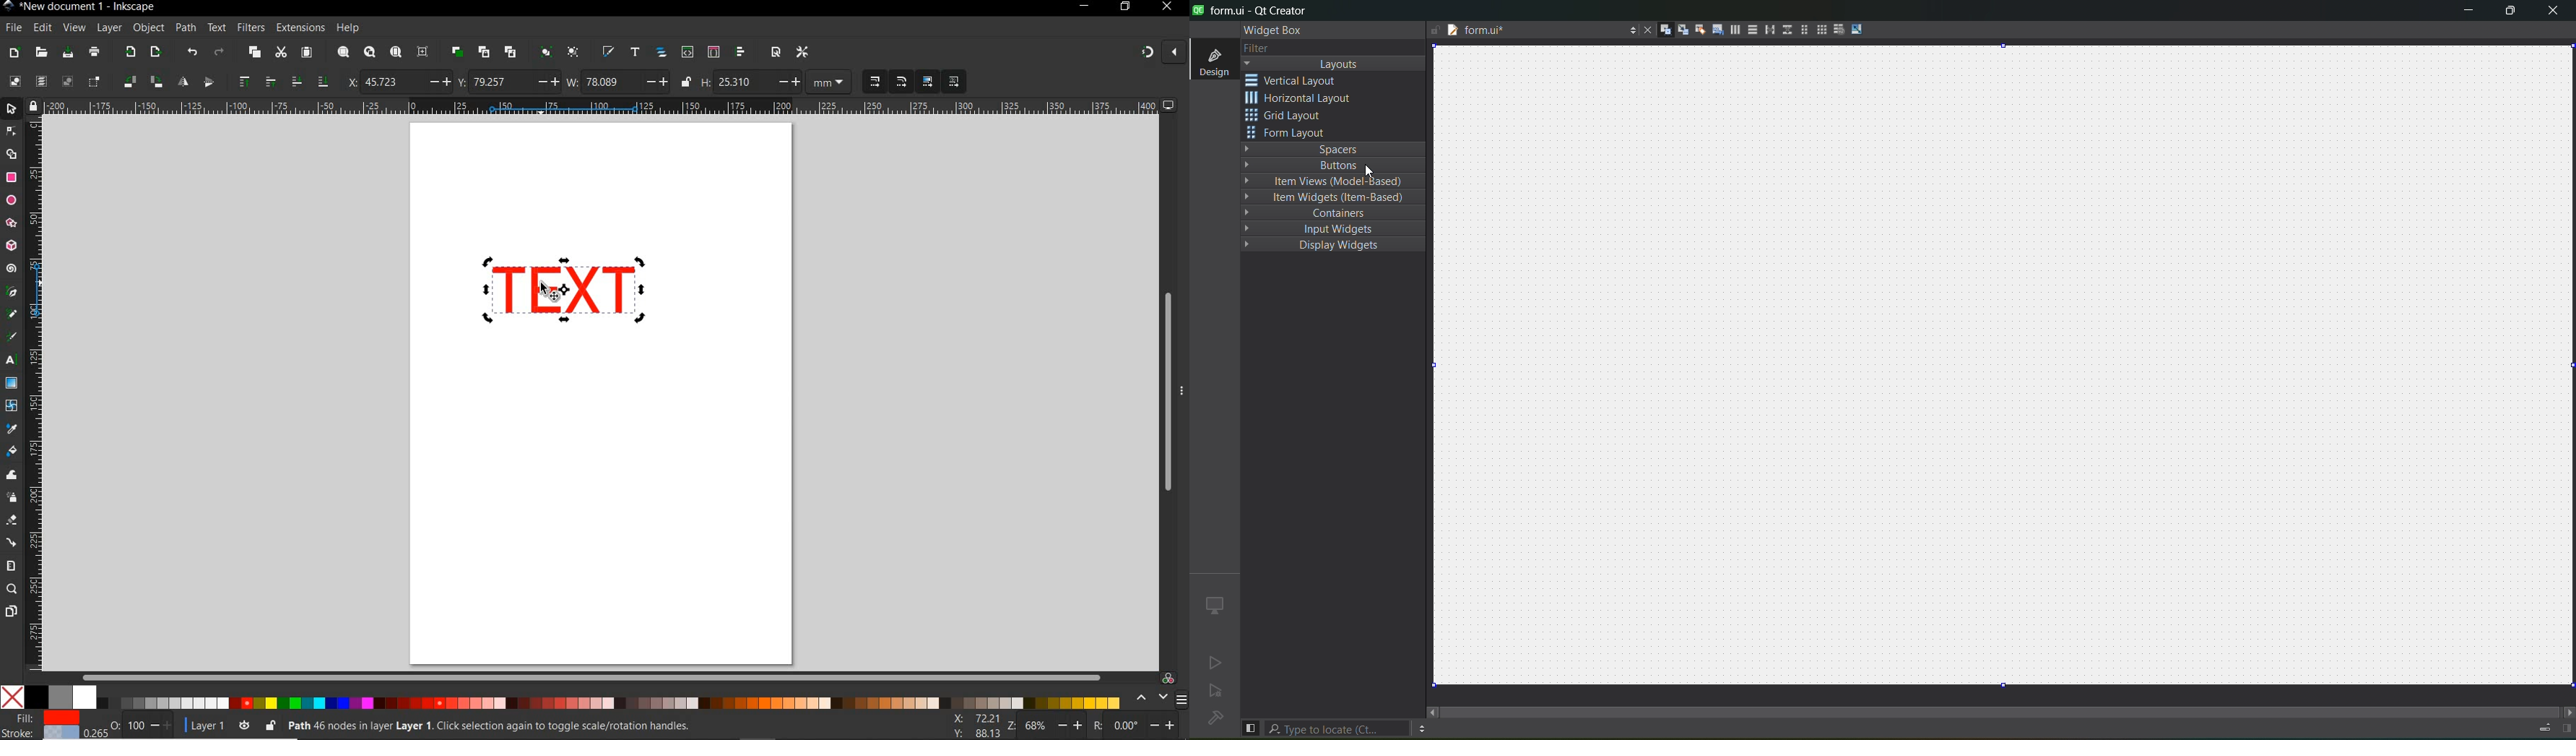 This screenshot has height=756, width=2576. Describe the element at coordinates (1163, 391) in the screenshot. I see `SCROLLBAR` at that location.